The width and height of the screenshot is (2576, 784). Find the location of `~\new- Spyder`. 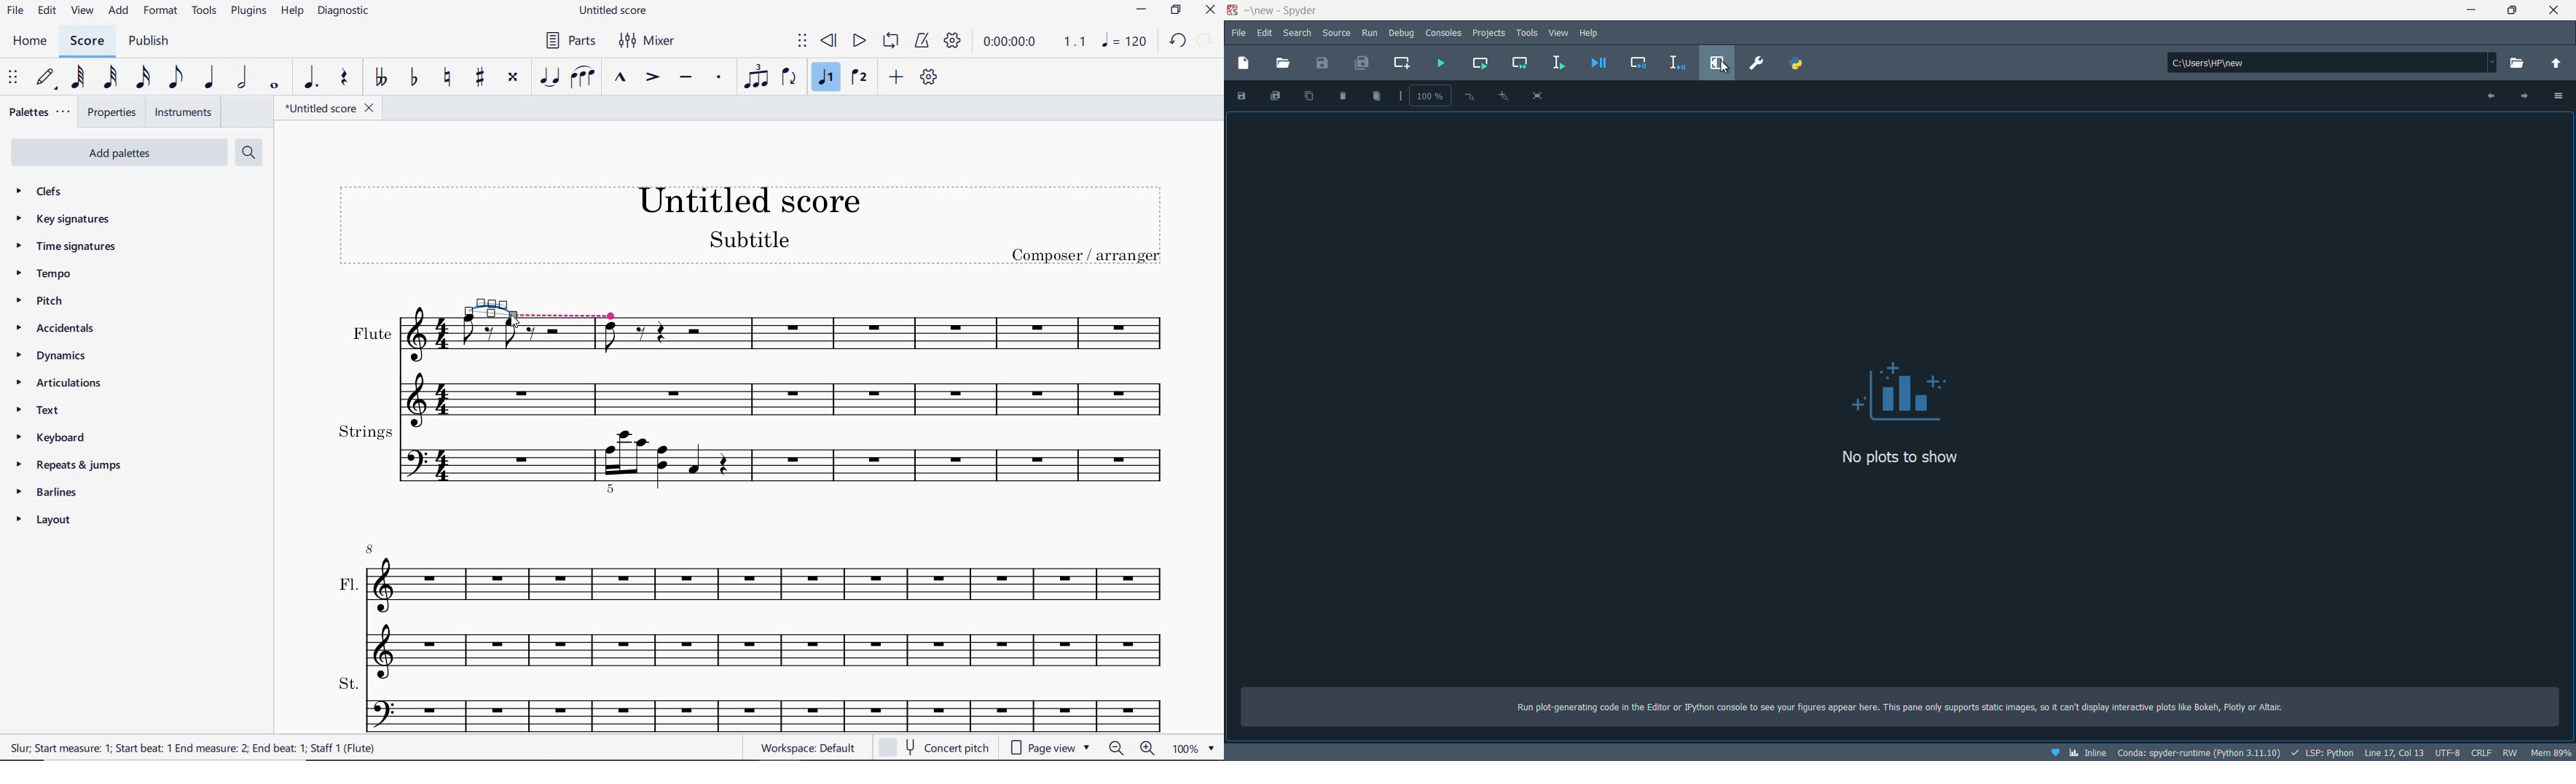

~\new- Spyder is located at coordinates (1284, 11).